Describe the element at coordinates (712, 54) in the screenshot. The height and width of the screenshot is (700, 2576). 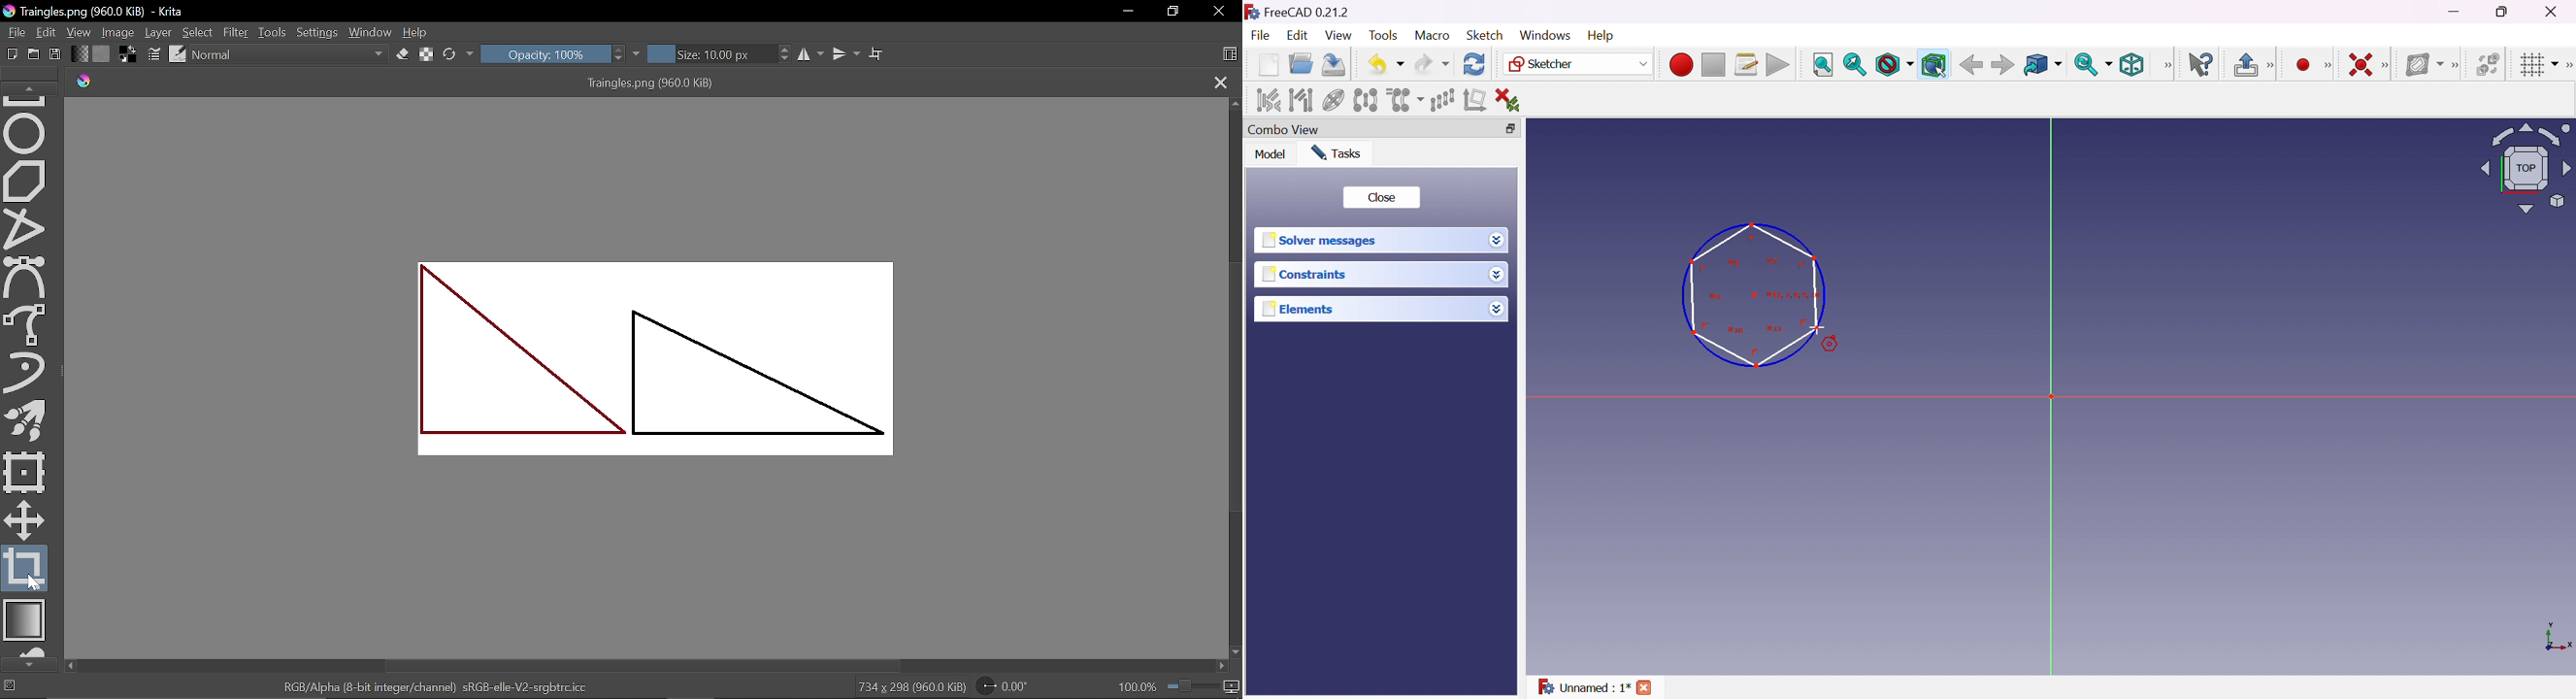
I see `Size: 10.00 px` at that location.